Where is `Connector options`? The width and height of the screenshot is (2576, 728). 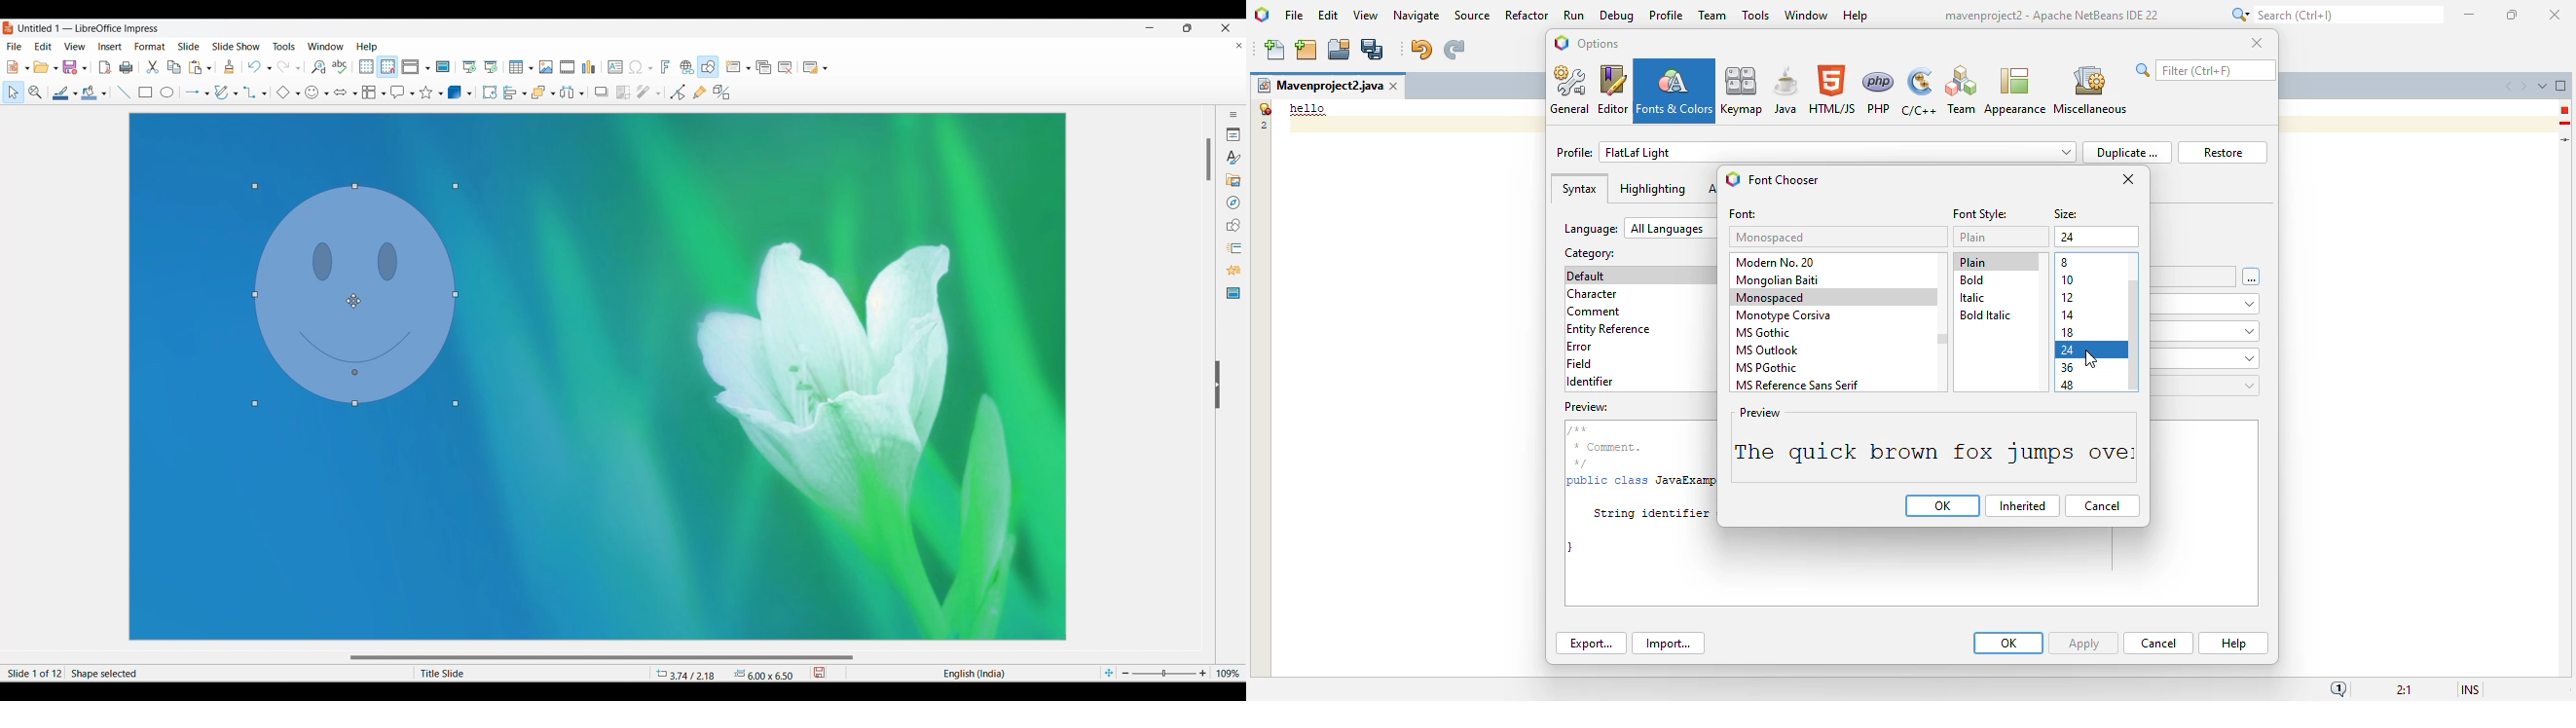 Connector options is located at coordinates (264, 94).